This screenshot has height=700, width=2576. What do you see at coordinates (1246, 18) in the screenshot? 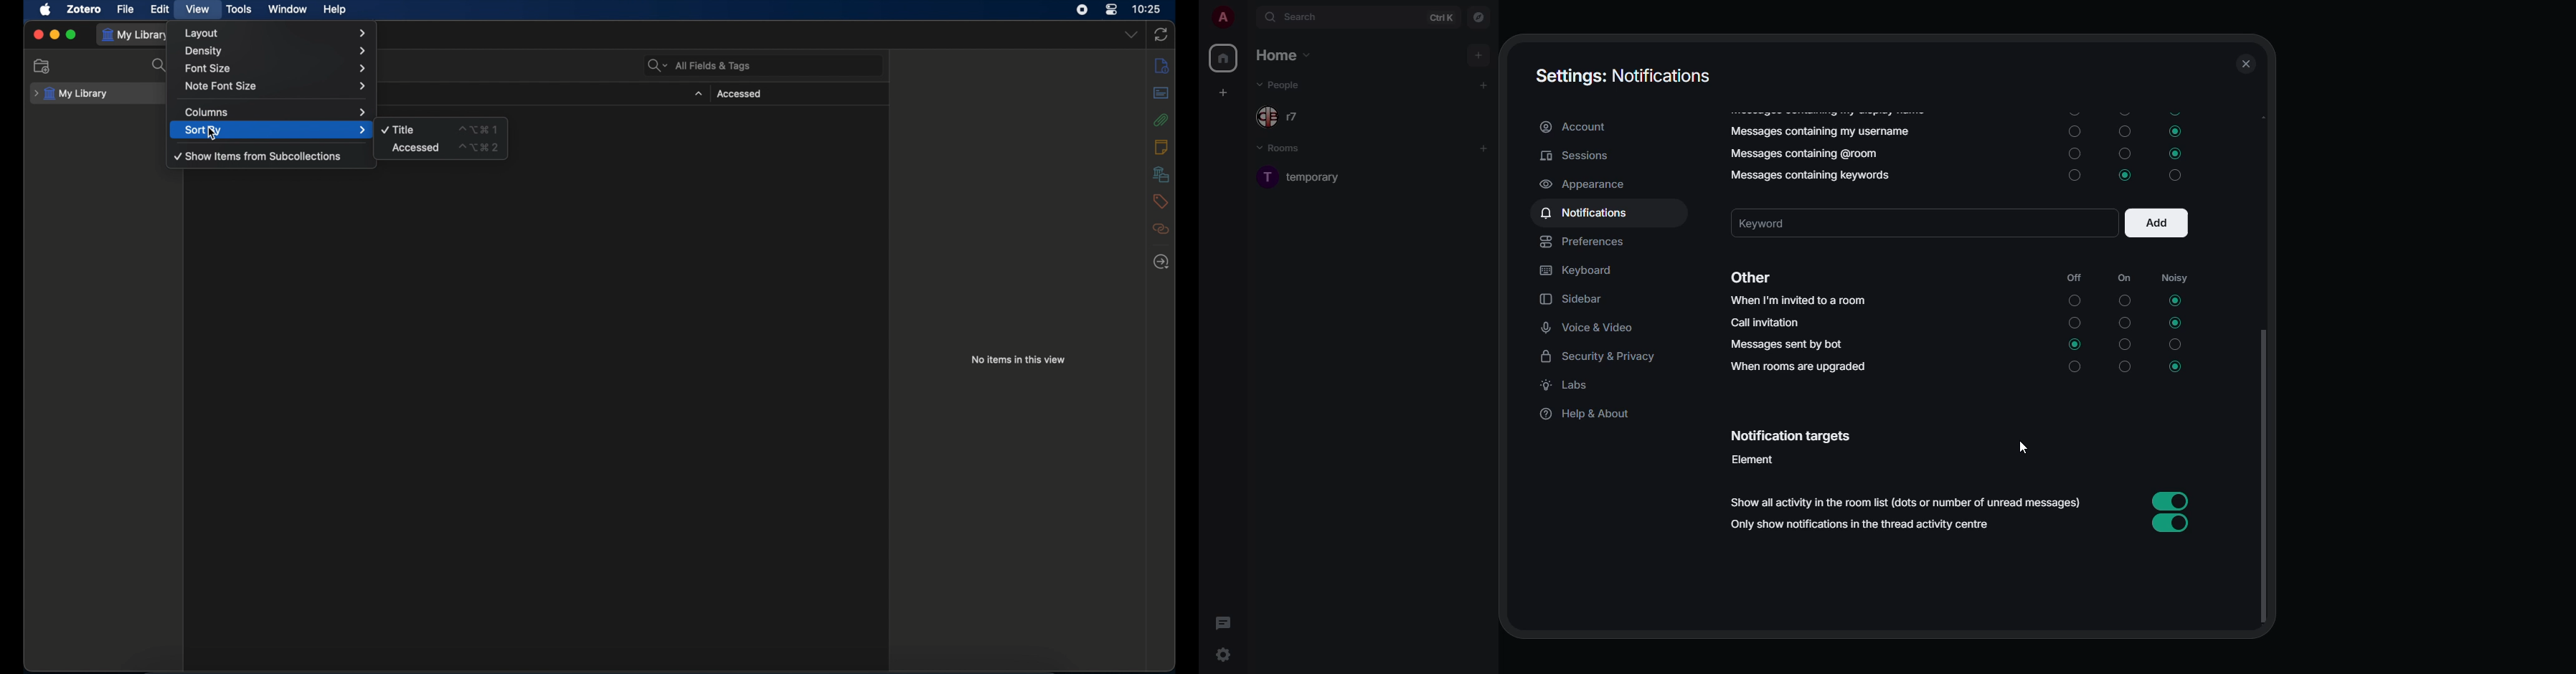
I see `expand` at bounding box center [1246, 18].